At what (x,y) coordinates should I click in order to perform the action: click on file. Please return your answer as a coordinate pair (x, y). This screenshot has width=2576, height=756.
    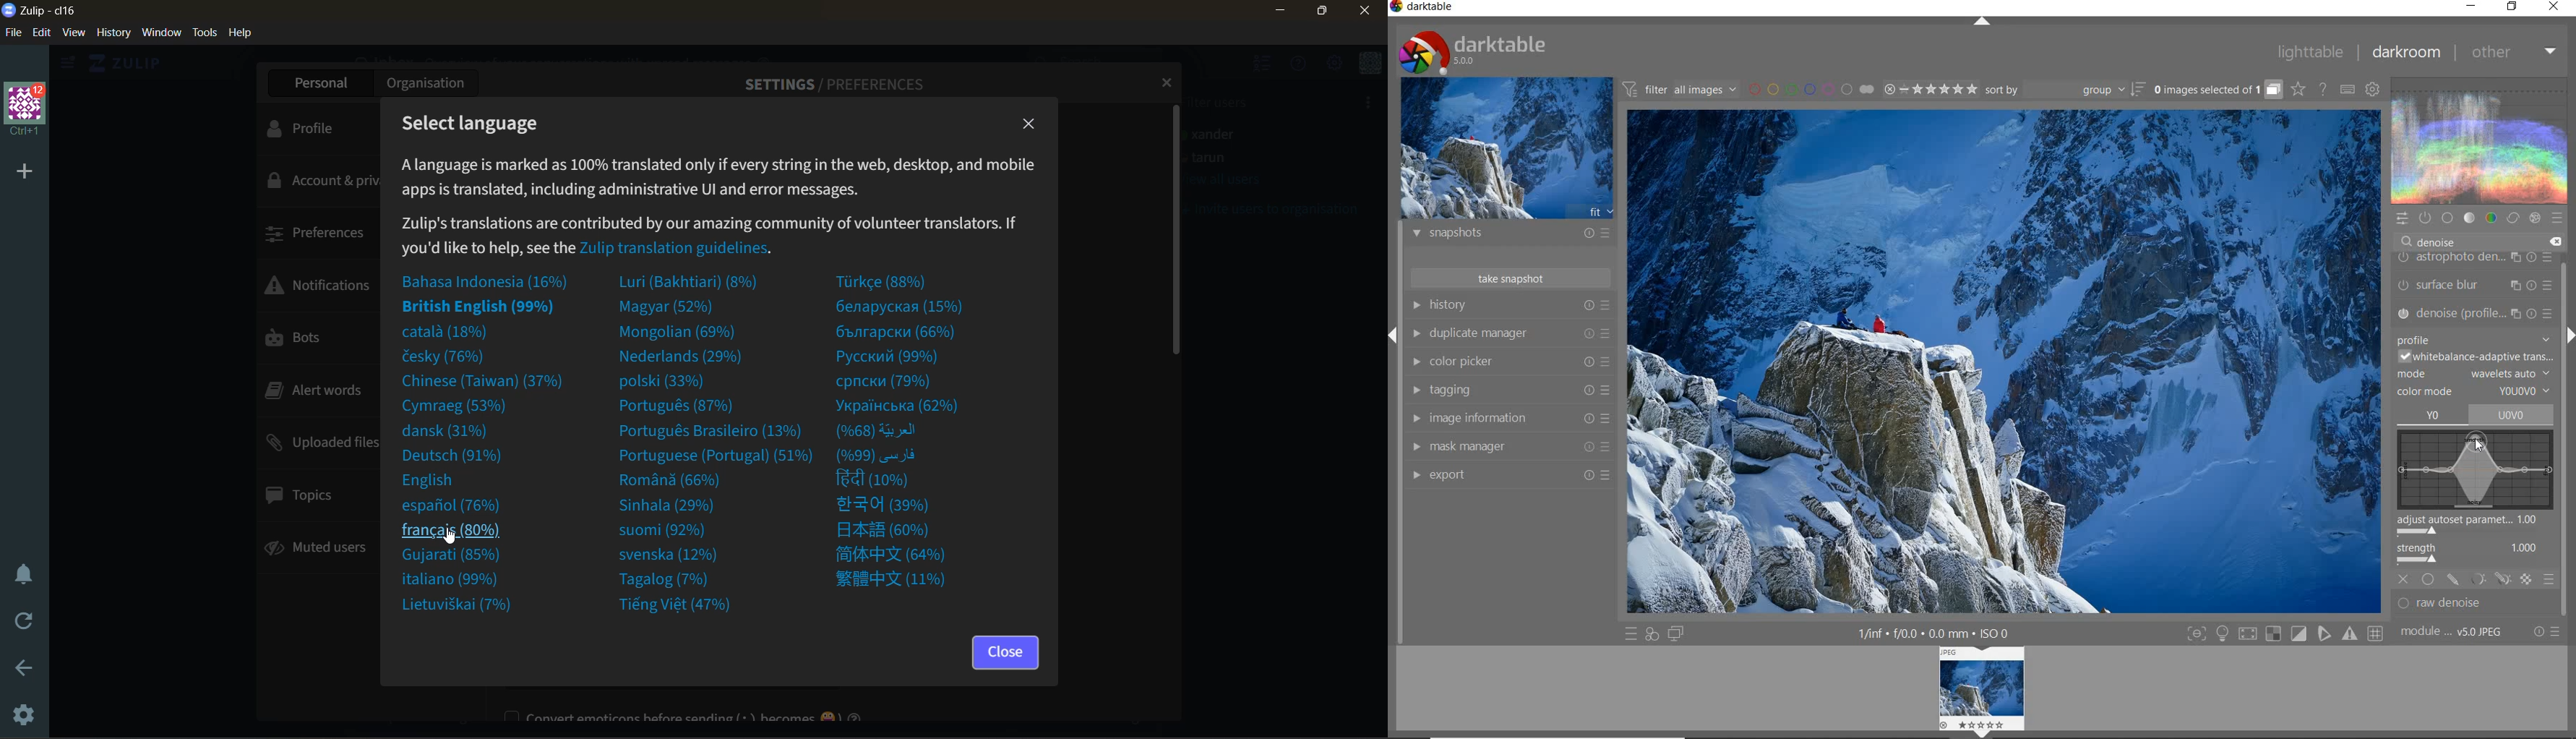
    Looking at the image, I should click on (12, 33).